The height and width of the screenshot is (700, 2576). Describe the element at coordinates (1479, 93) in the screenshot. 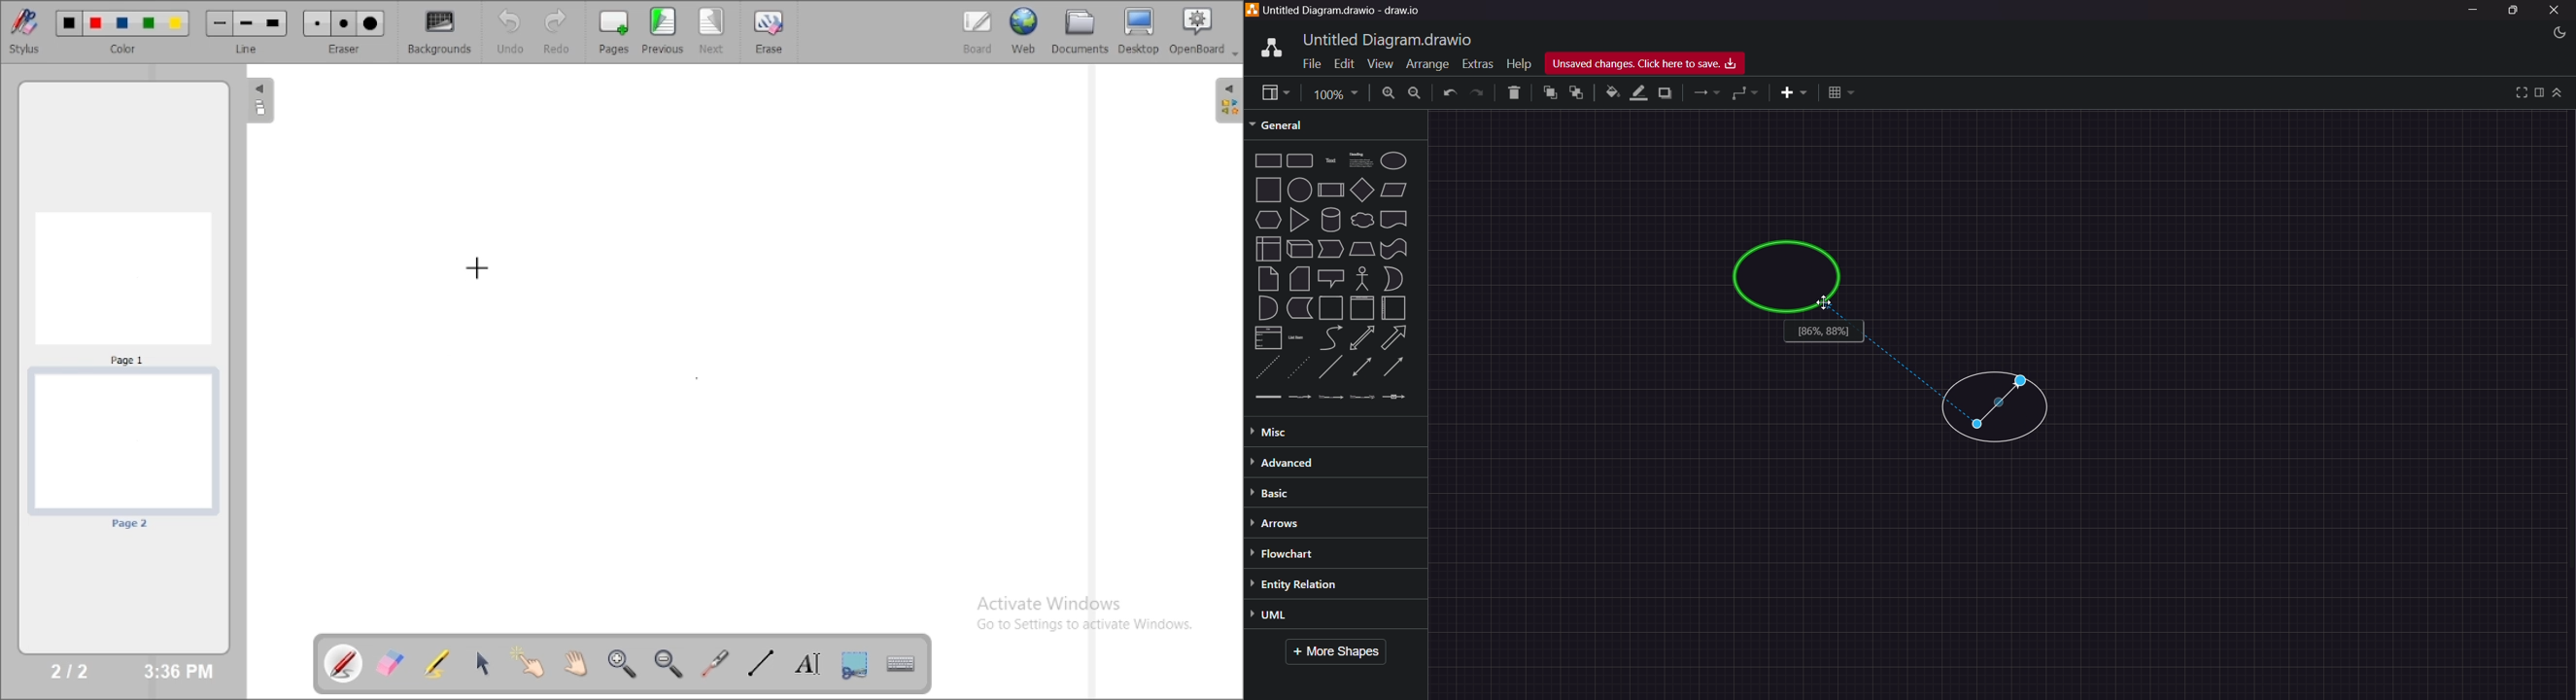

I see `Redo` at that location.